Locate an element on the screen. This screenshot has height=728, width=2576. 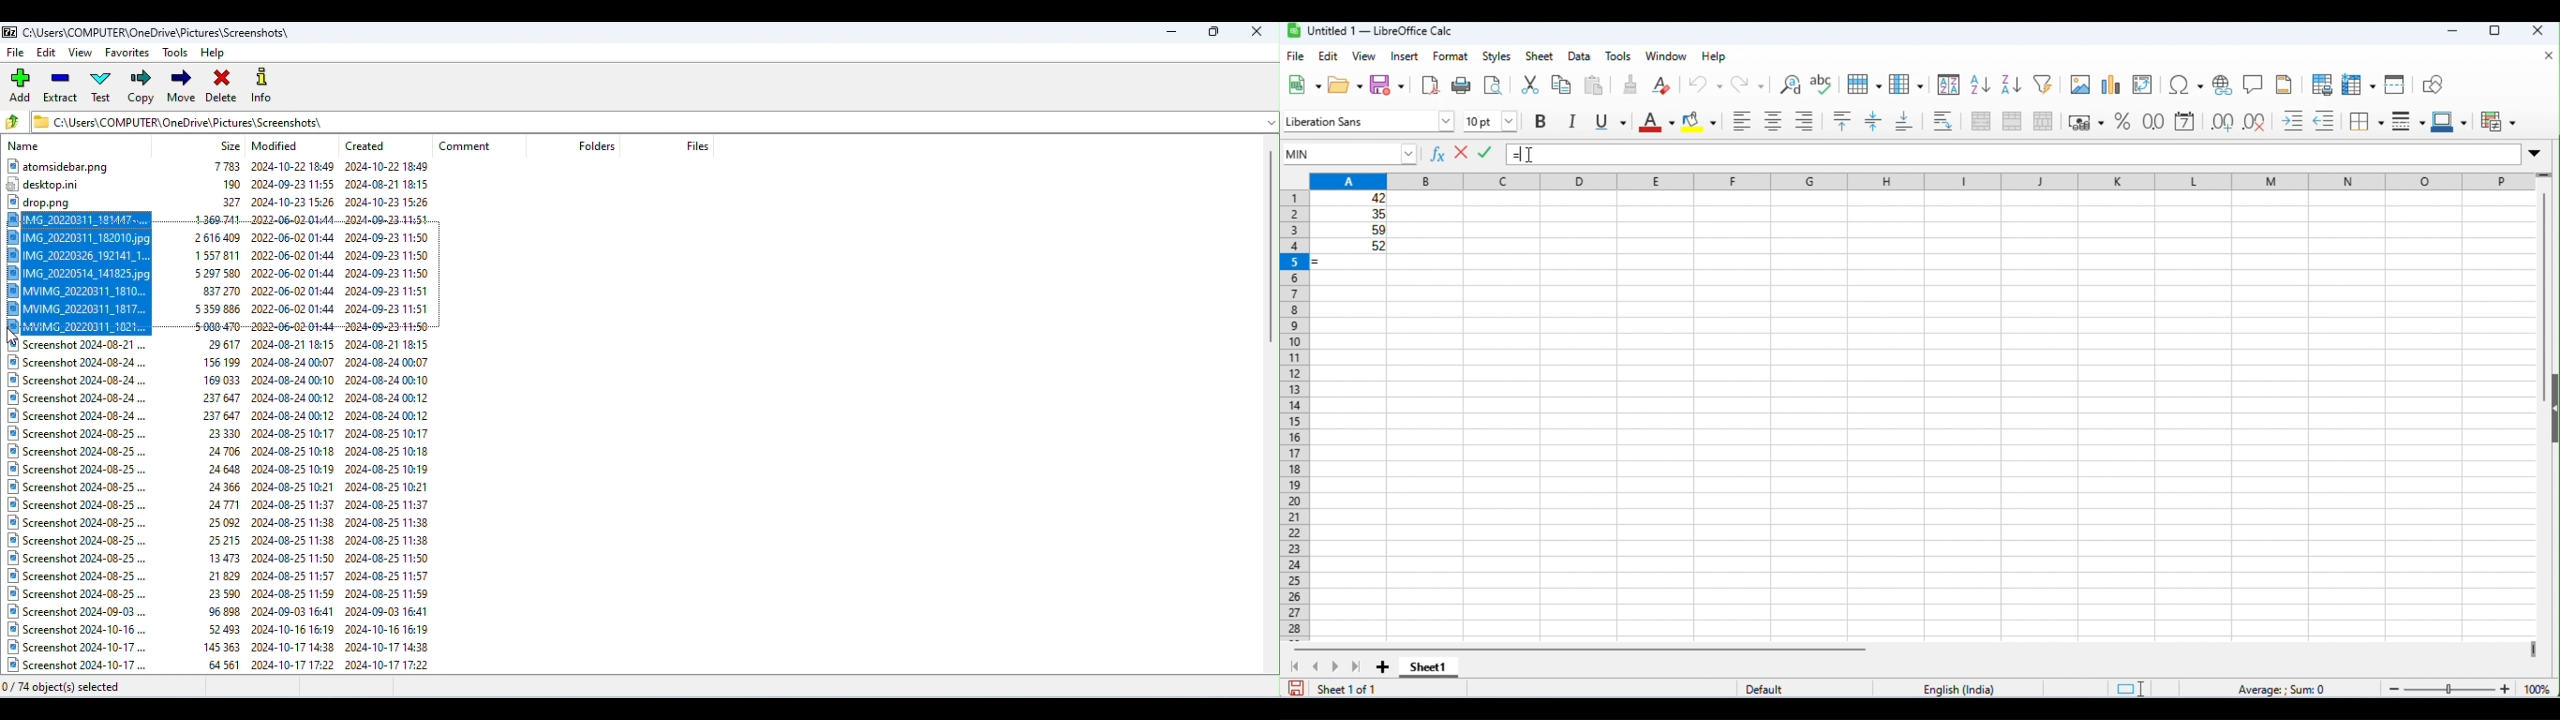
sheet1 is located at coordinates (1429, 669).